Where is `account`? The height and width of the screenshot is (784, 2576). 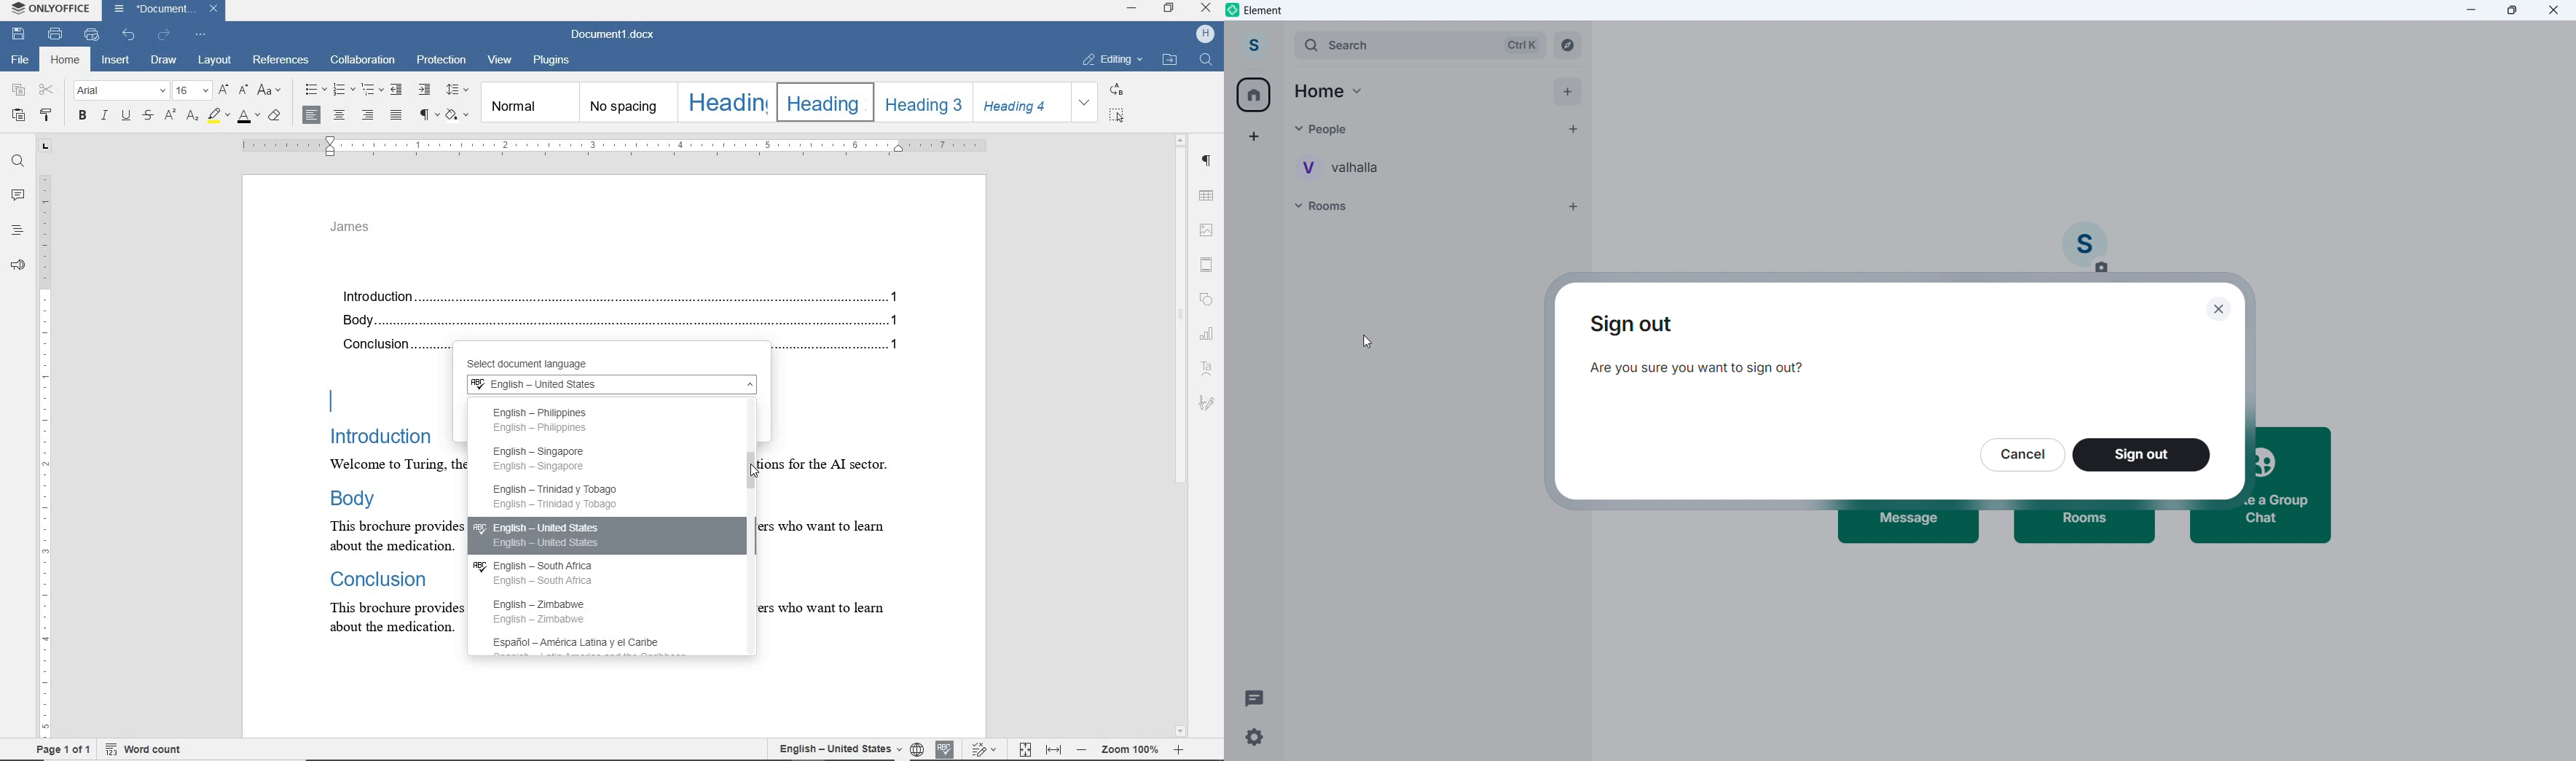 account is located at coordinates (1254, 46).